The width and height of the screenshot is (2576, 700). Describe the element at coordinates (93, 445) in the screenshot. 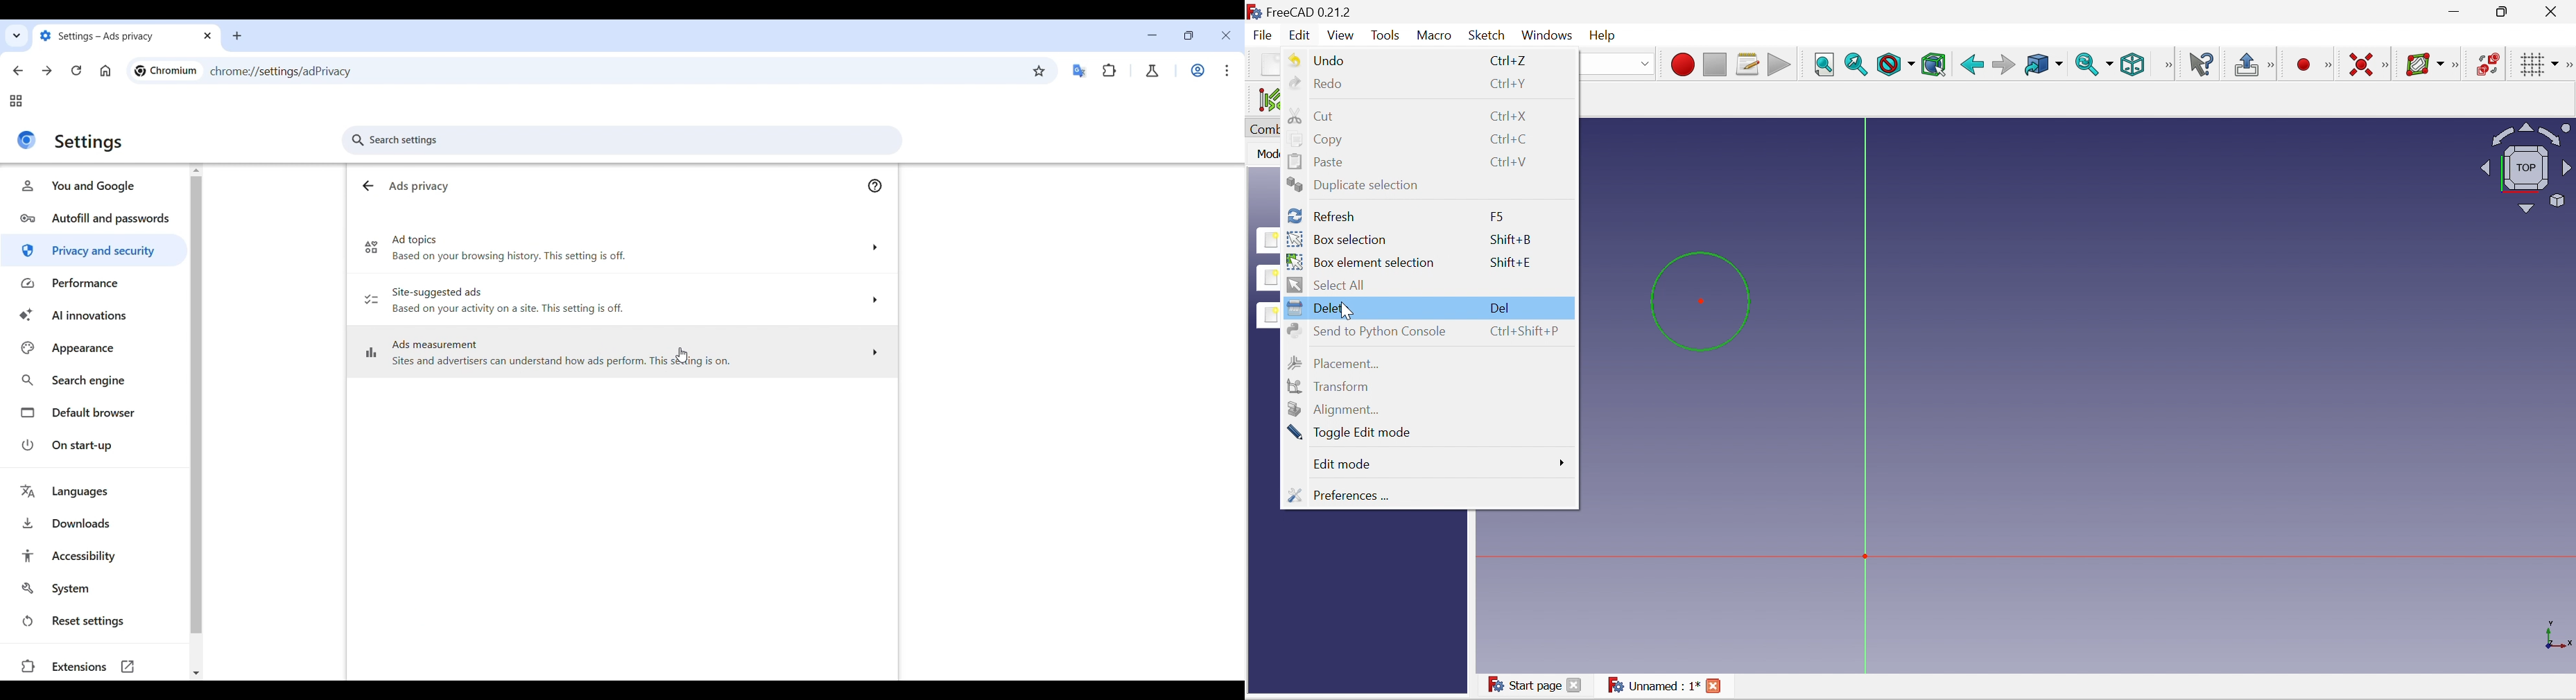

I see `On start-up` at that location.